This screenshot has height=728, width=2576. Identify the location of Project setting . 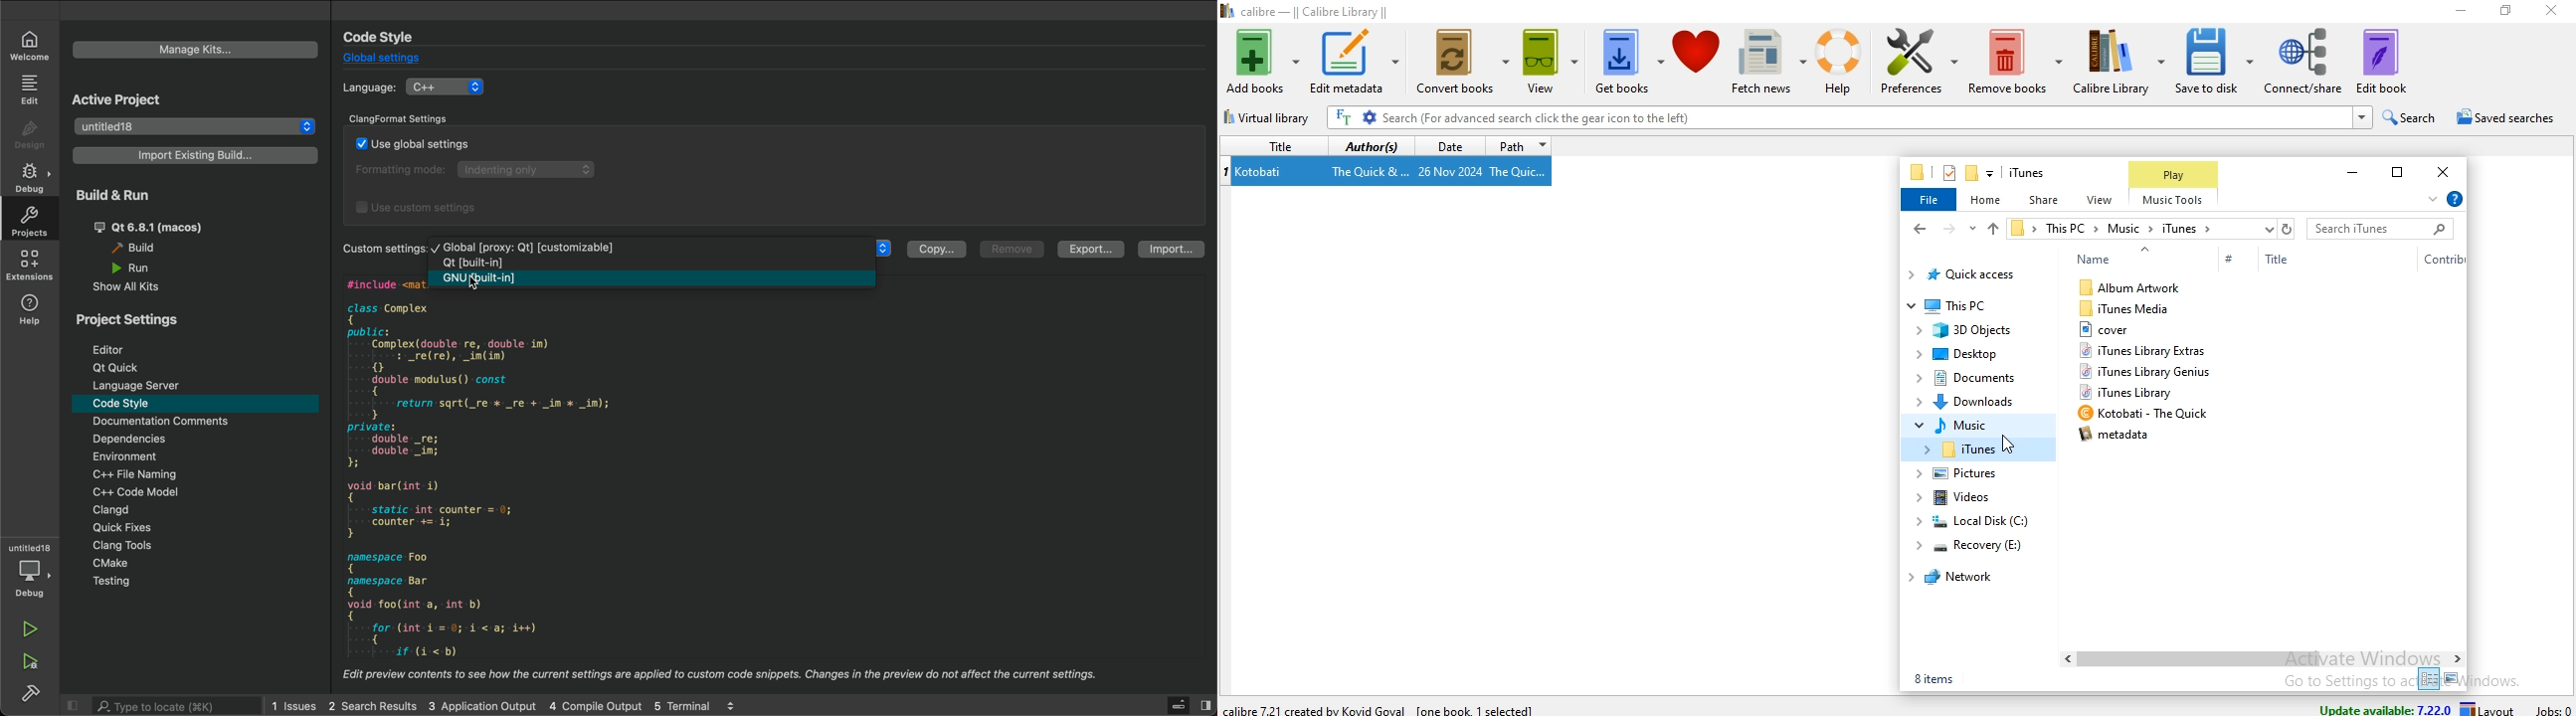
(131, 319).